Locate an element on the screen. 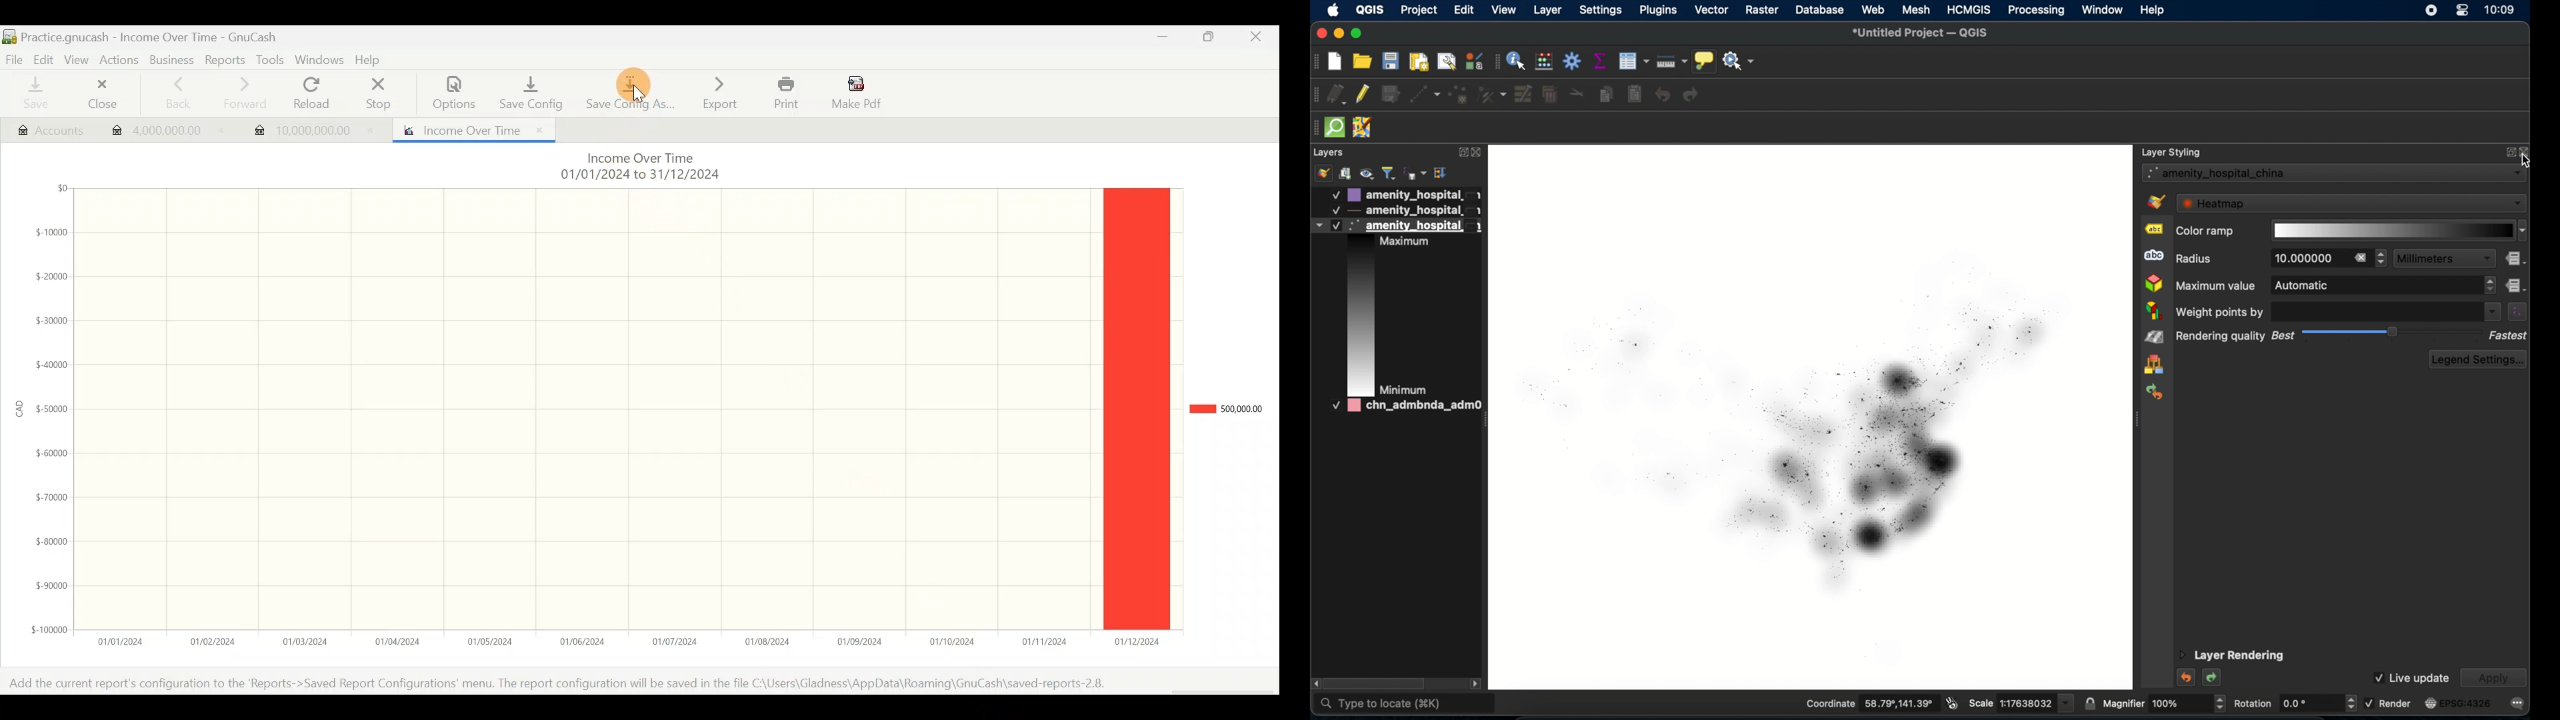  current edits is located at coordinates (1336, 93).